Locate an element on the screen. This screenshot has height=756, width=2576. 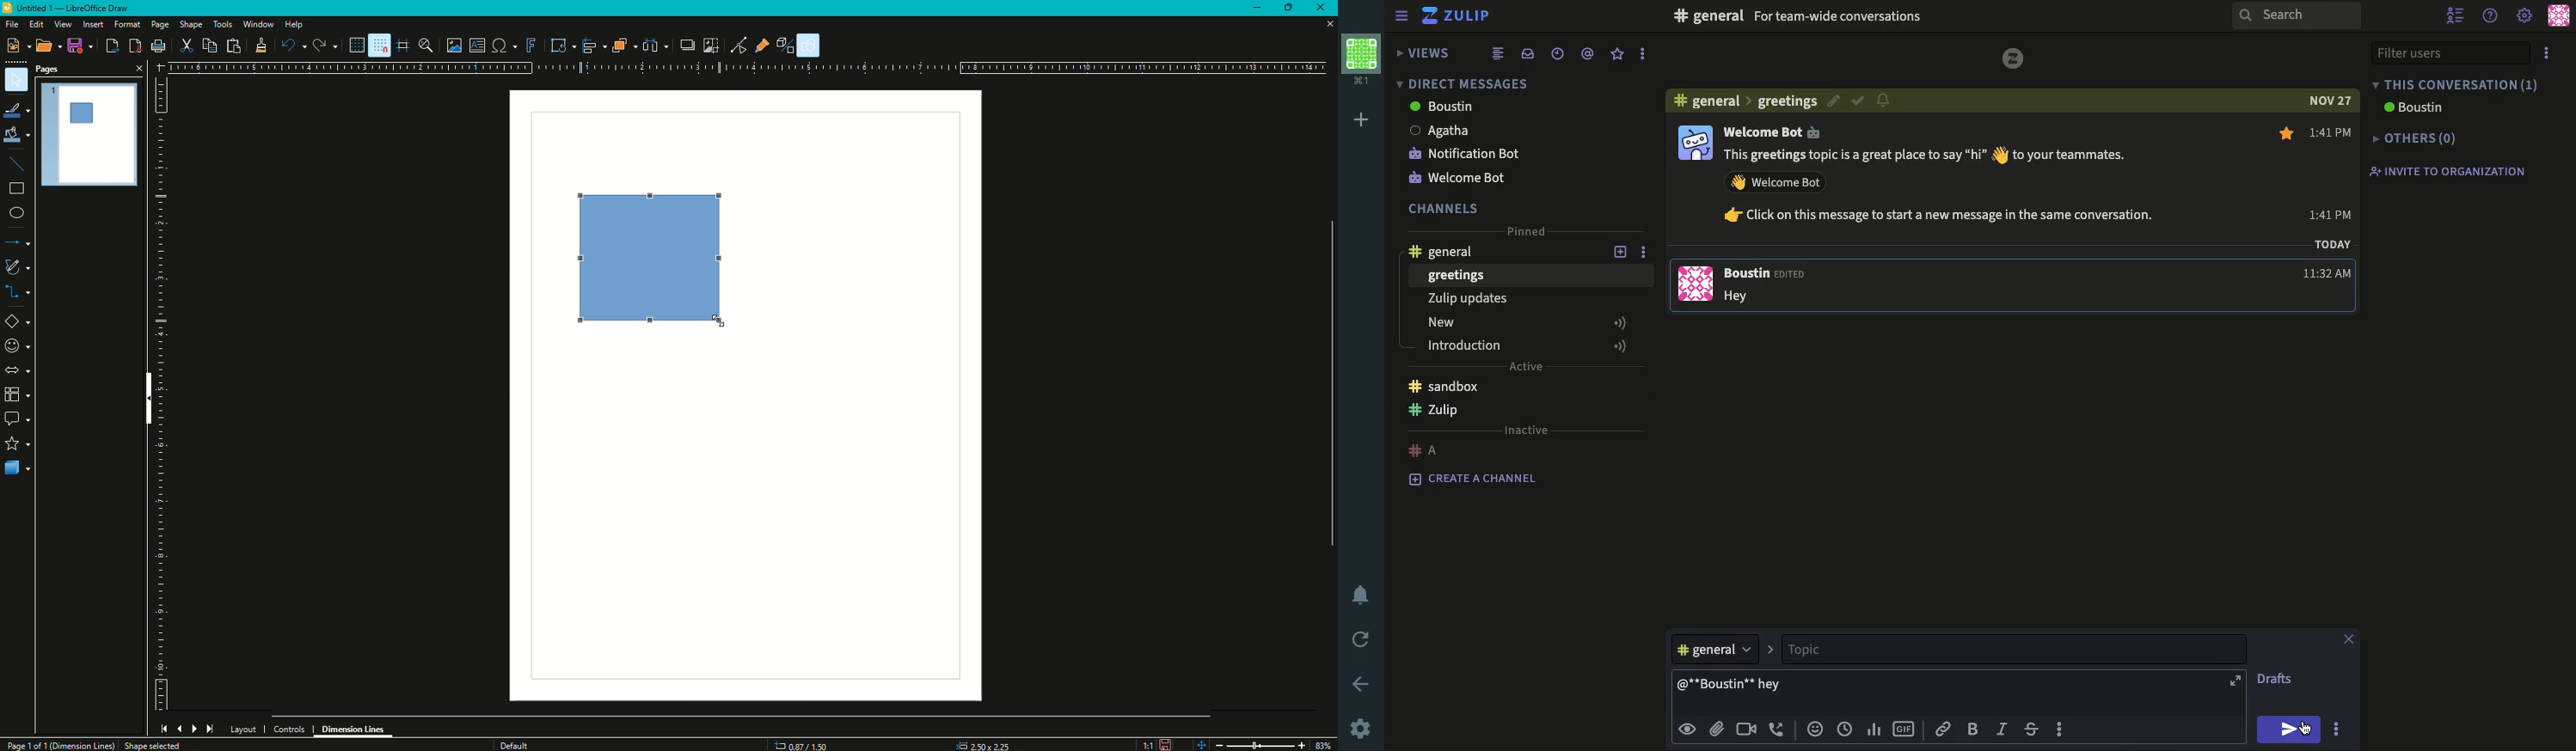
Open is located at coordinates (44, 47).